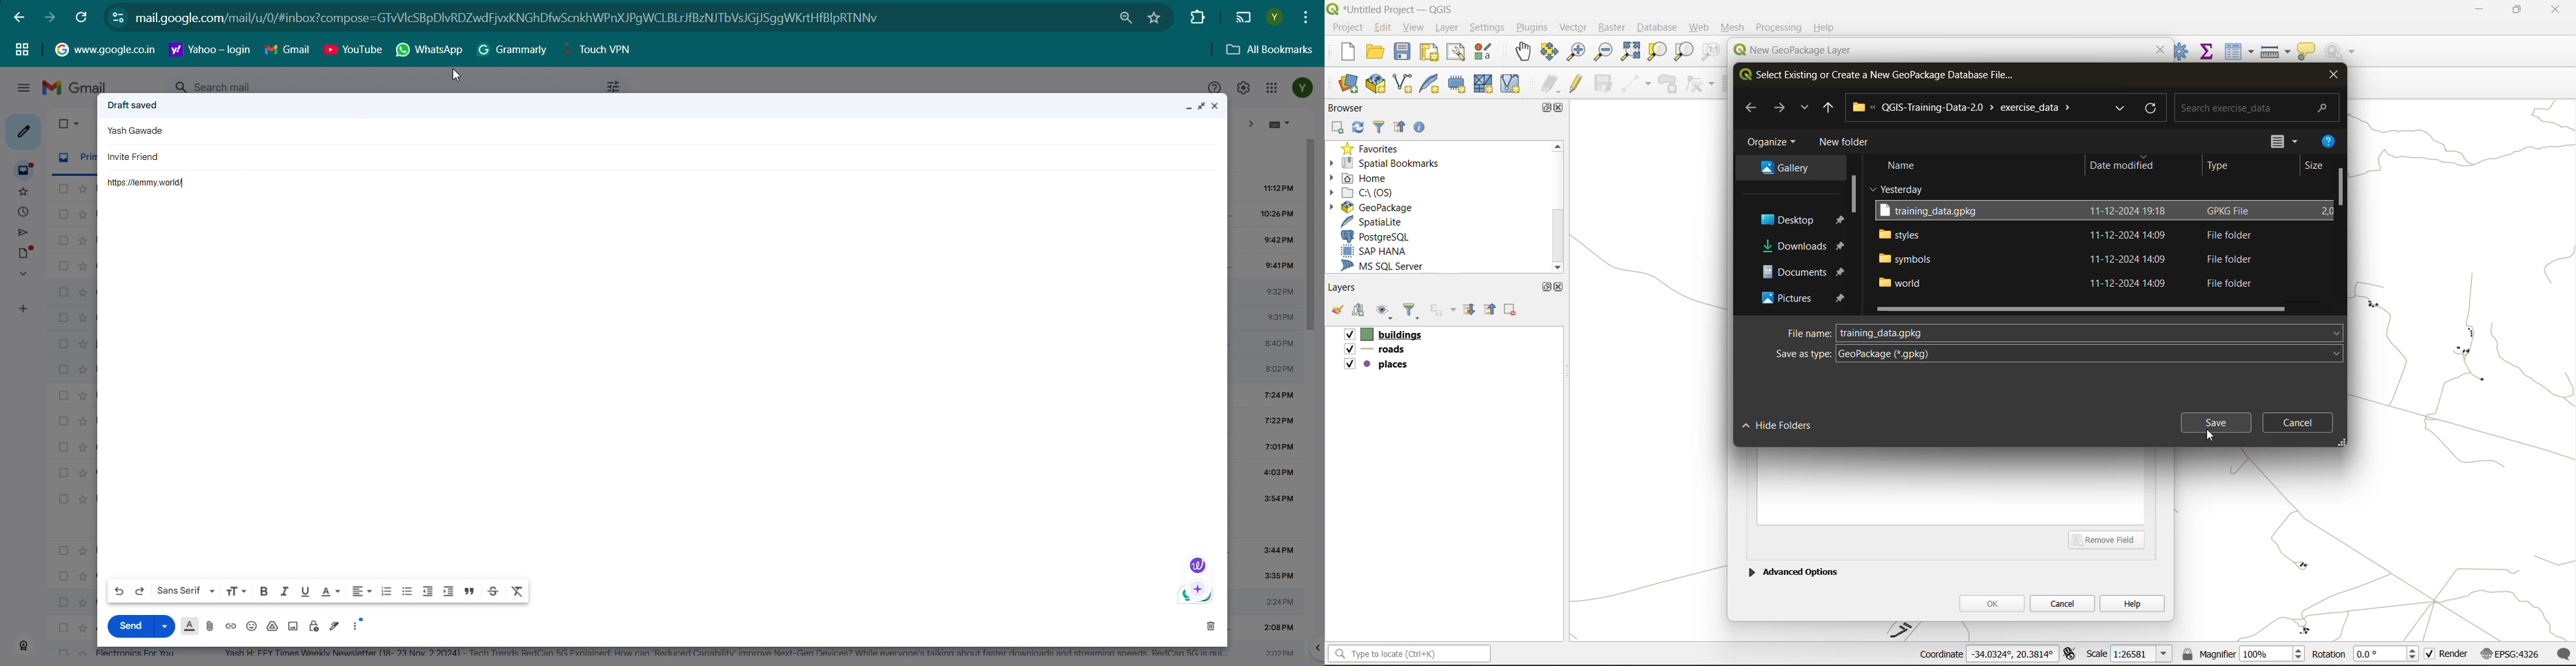 Image resolution: width=2576 pixels, height=672 pixels. What do you see at coordinates (2226, 167) in the screenshot?
I see `type` at bounding box center [2226, 167].